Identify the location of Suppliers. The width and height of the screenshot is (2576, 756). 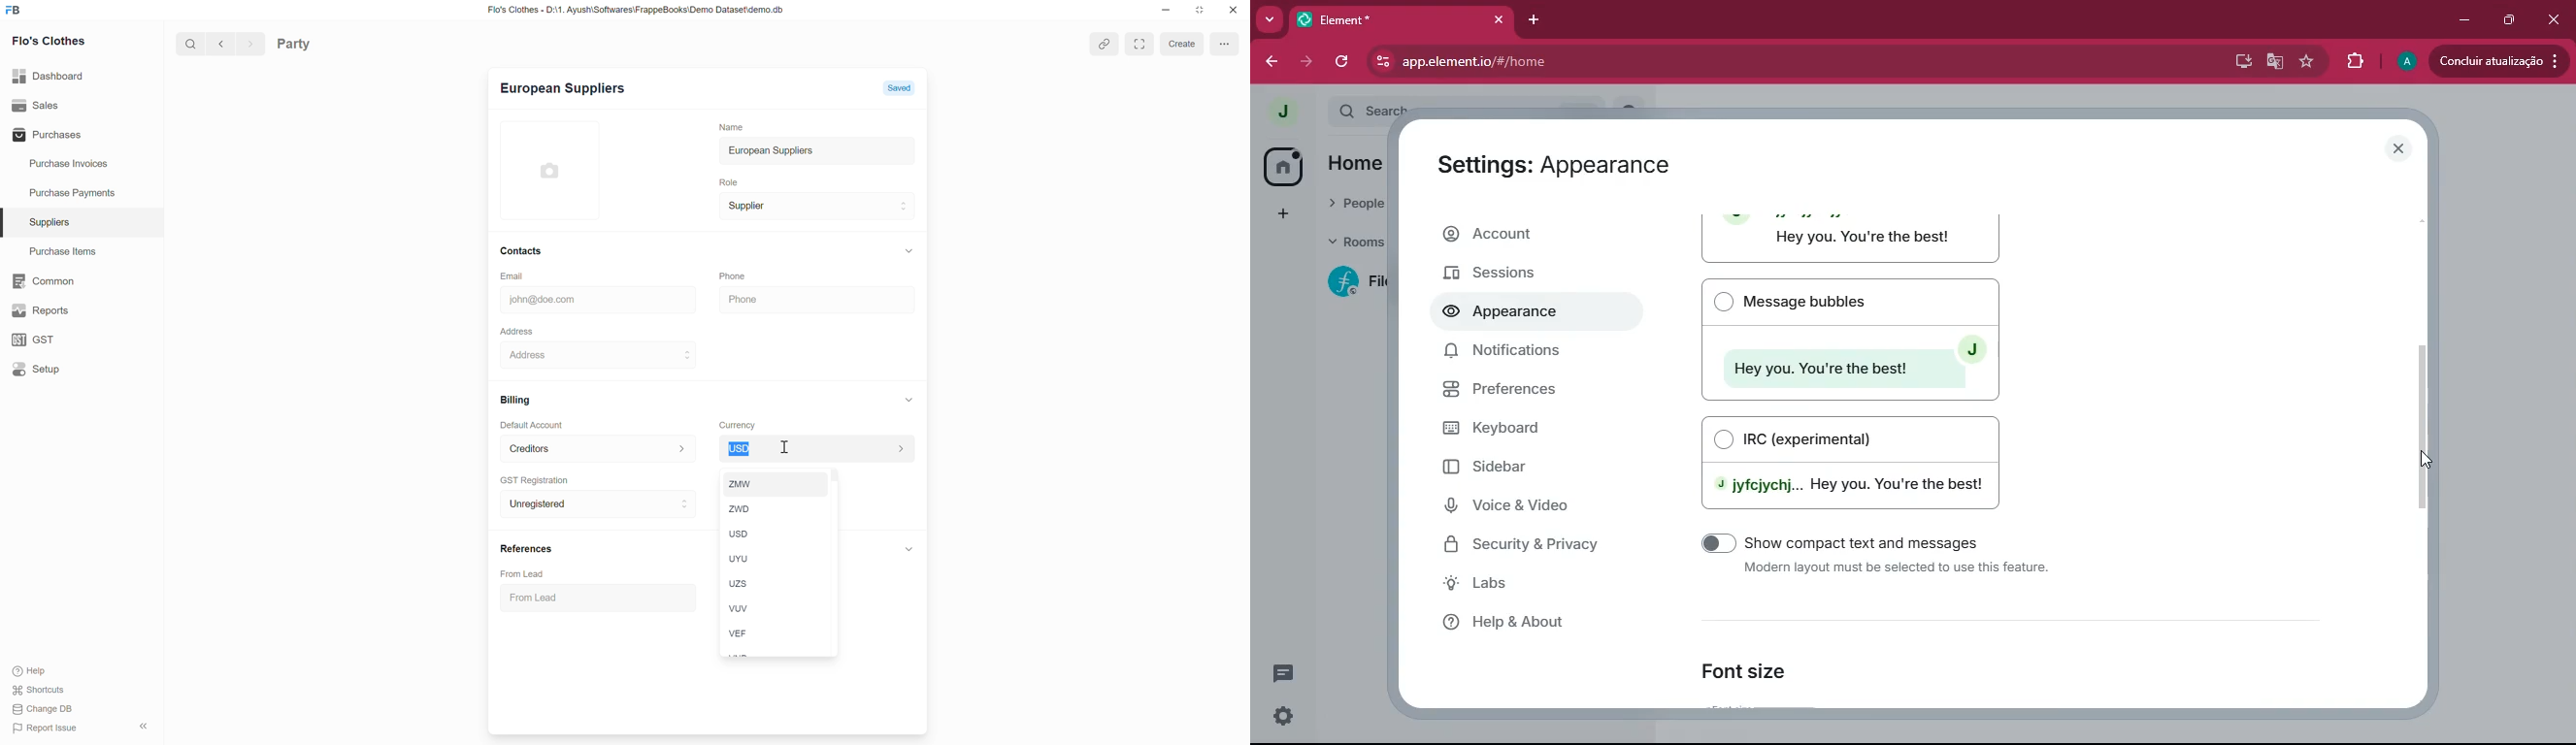
(45, 220).